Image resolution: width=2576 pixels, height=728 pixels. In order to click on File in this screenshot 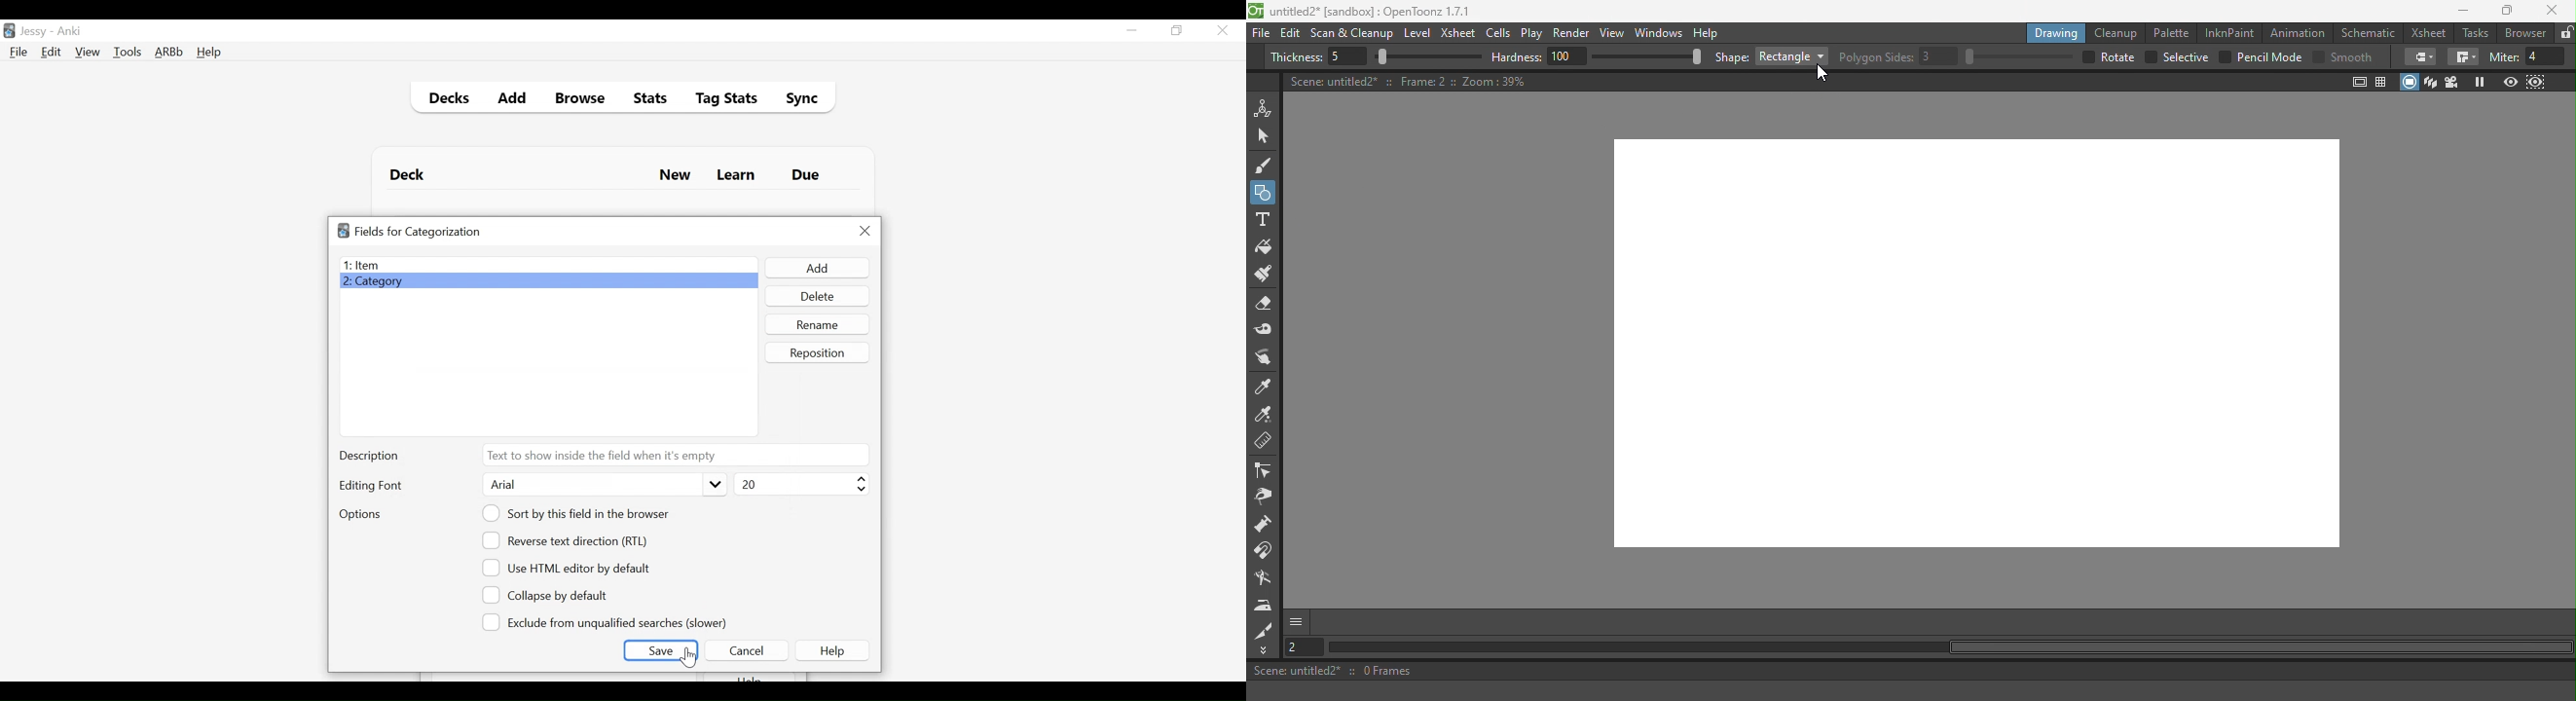, I will do `click(19, 53)`.